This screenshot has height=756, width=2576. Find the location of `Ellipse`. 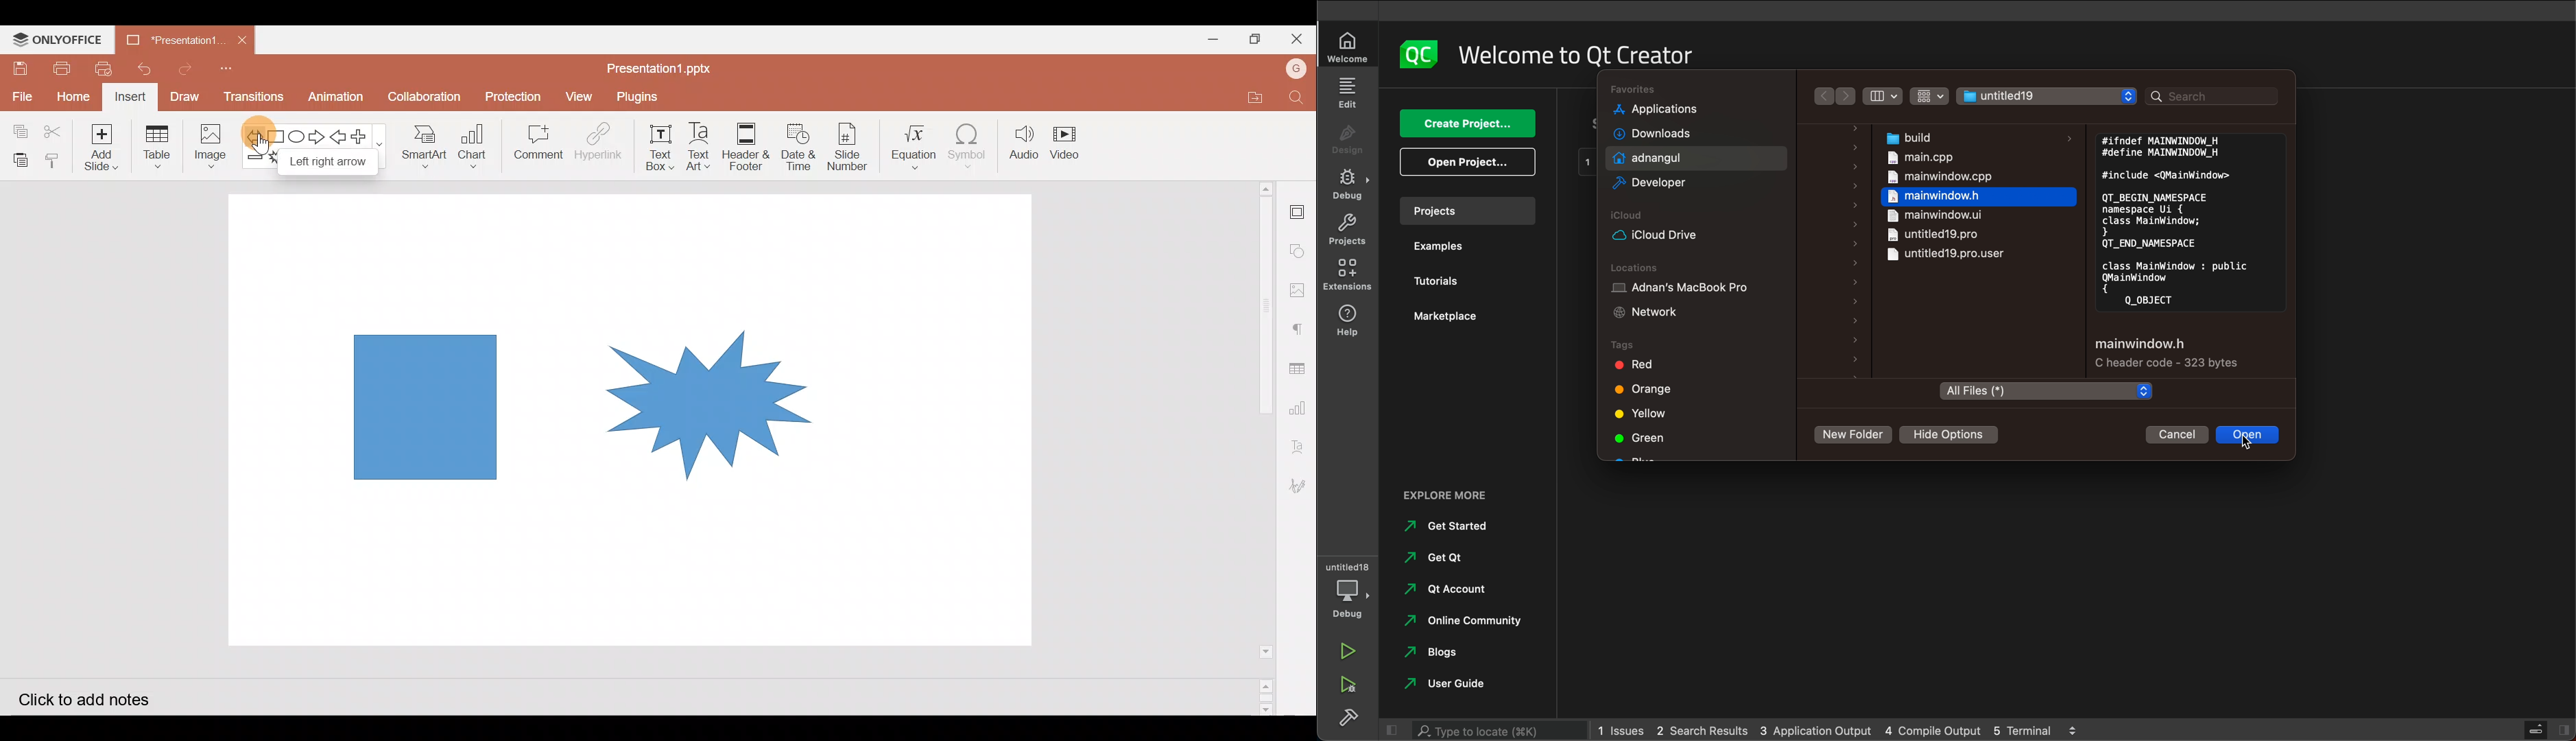

Ellipse is located at coordinates (296, 135).